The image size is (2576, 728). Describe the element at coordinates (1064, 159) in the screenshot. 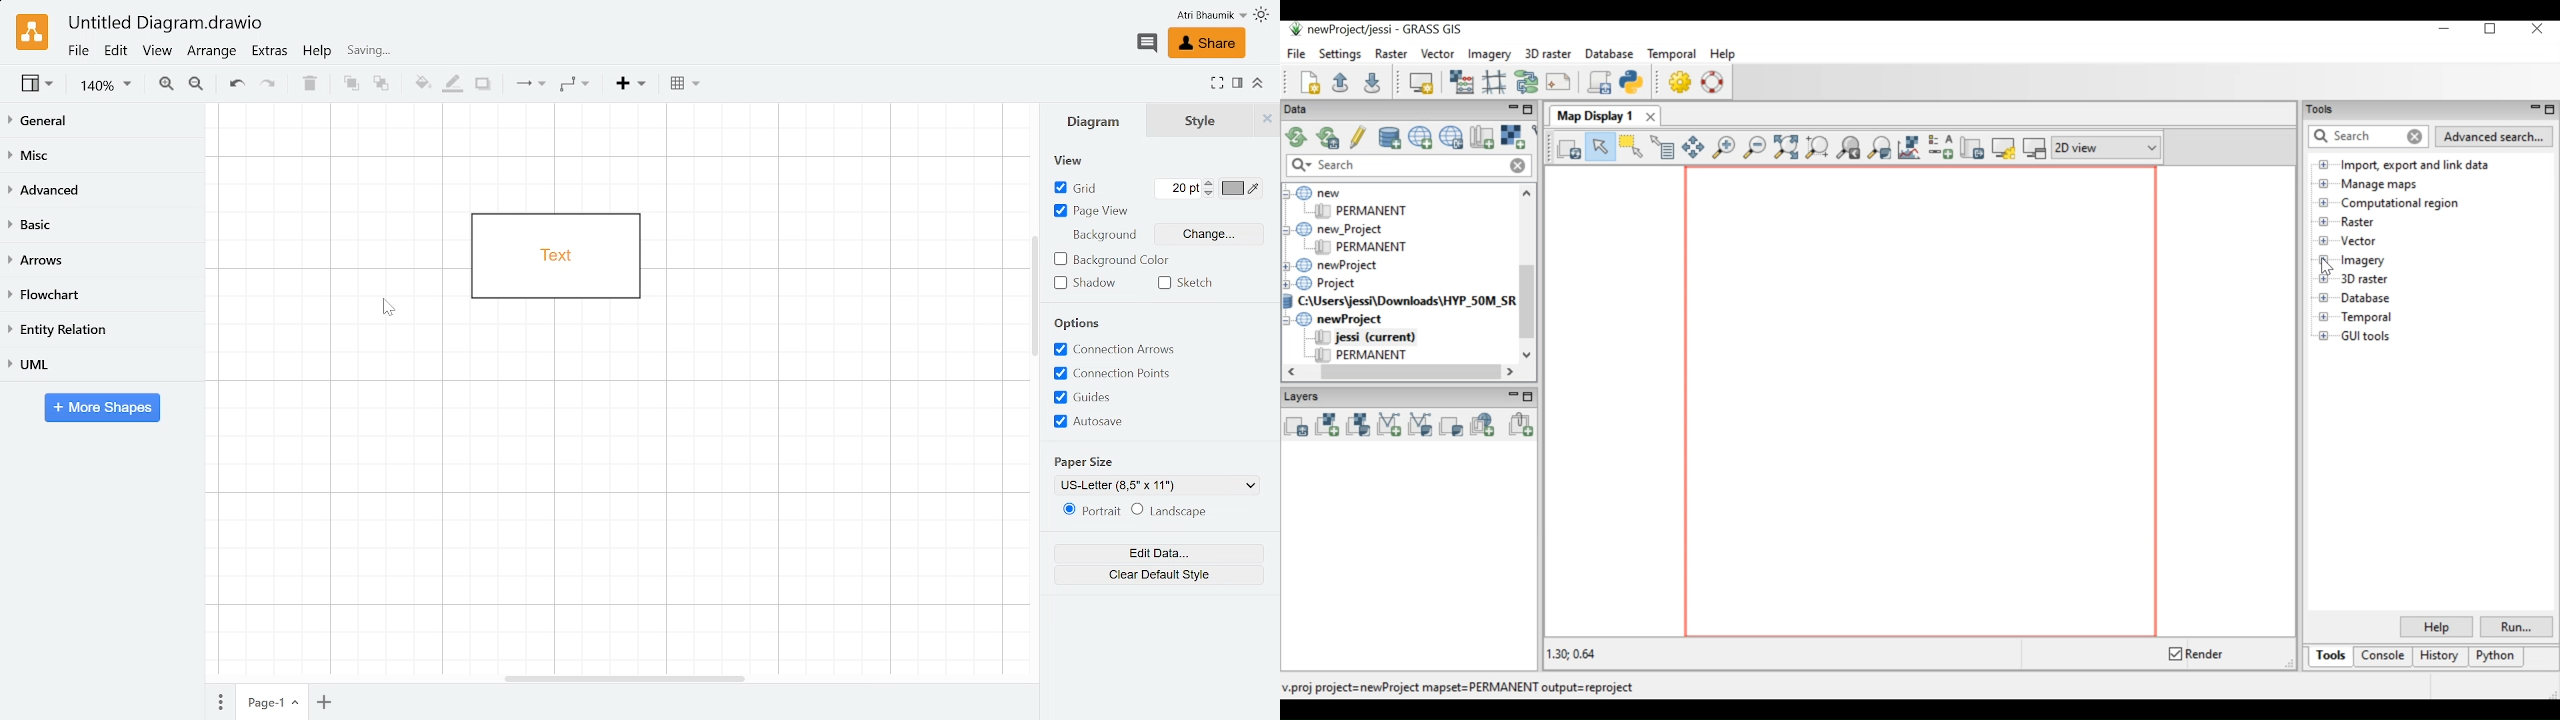

I see `view` at that location.